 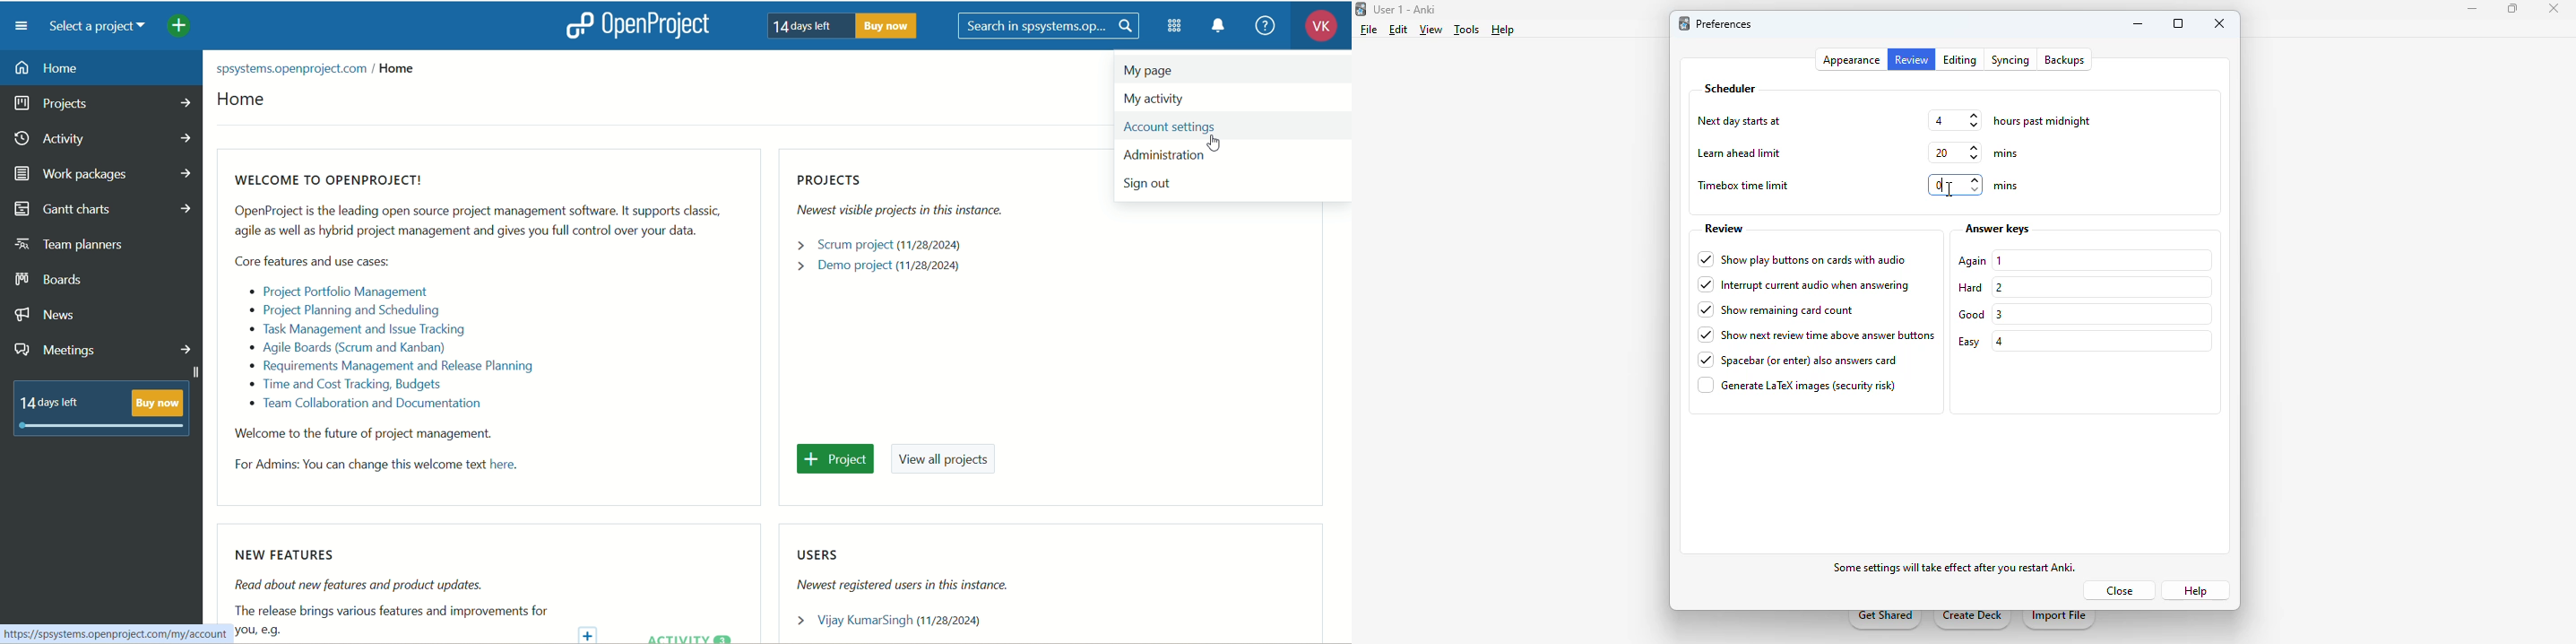 What do you see at coordinates (1886, 620) in the screenshot?
I see `get shared` at bounding box center [1886, 620].